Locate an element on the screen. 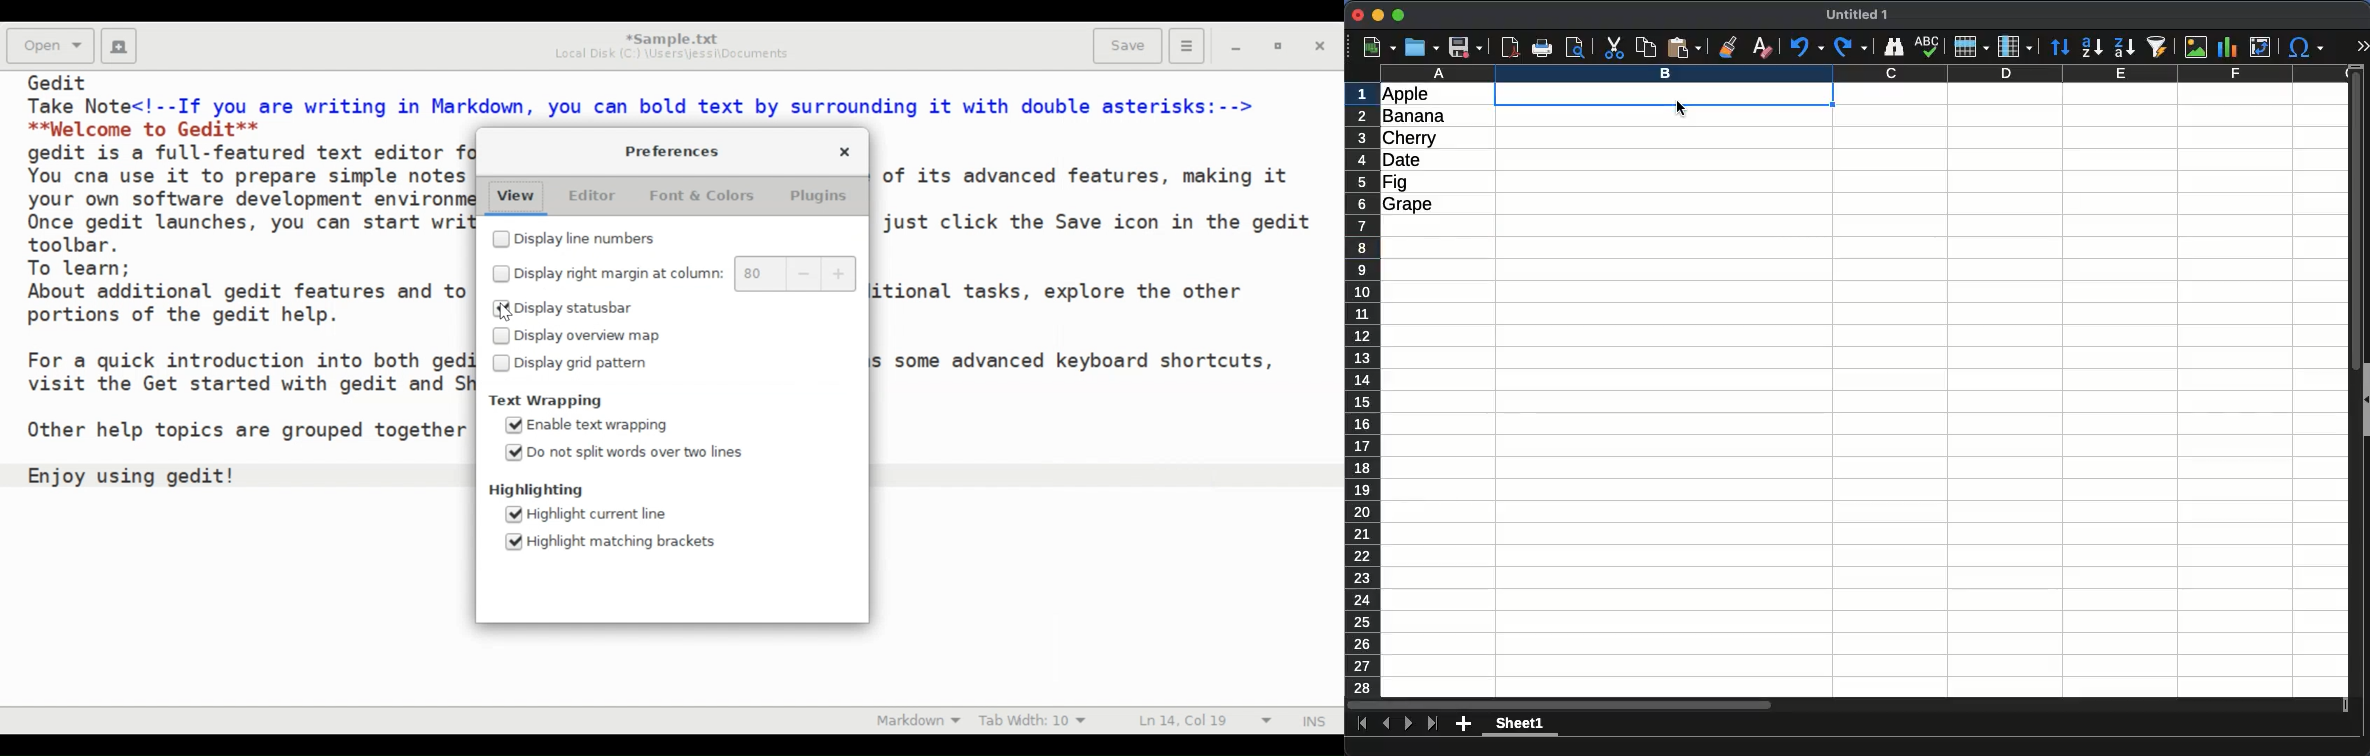 The image size is (2380, 756). apple is located at coordinates (1406, 95).